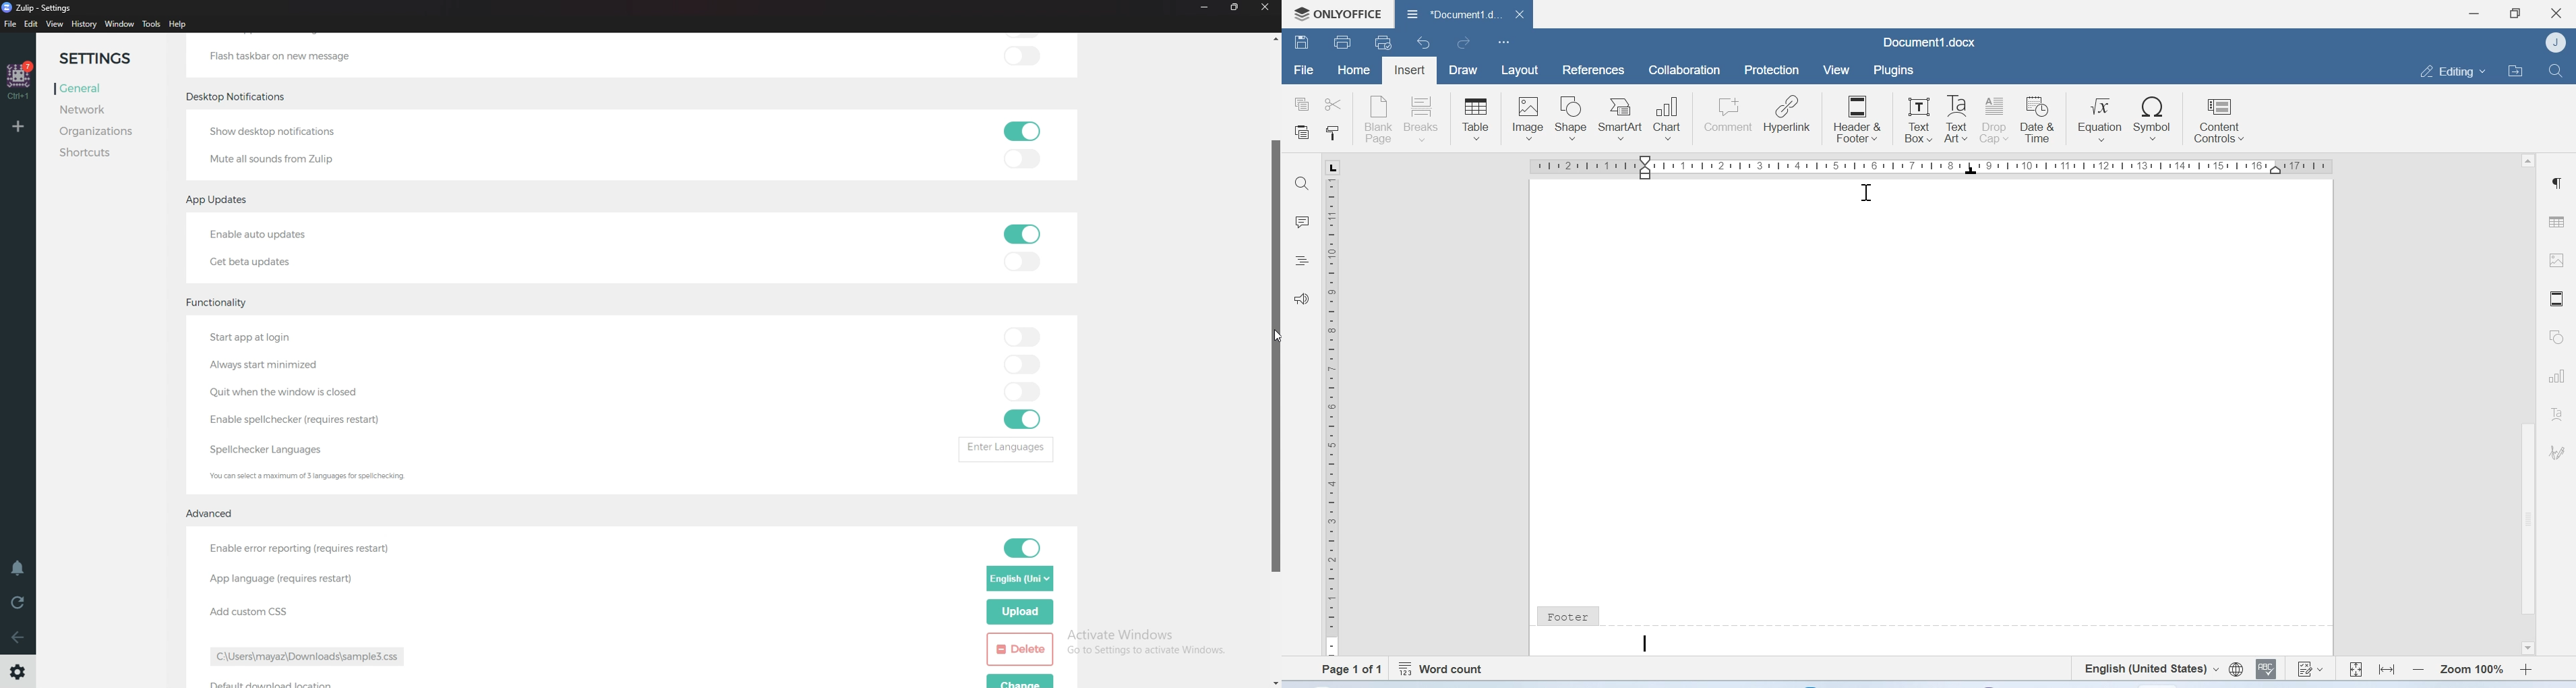 The width and height of the screenshot is (2576, 700). What do you see at coordinates (2558, 218) in the screenshot?
I see `Table` at bounding box center [2558, 218].